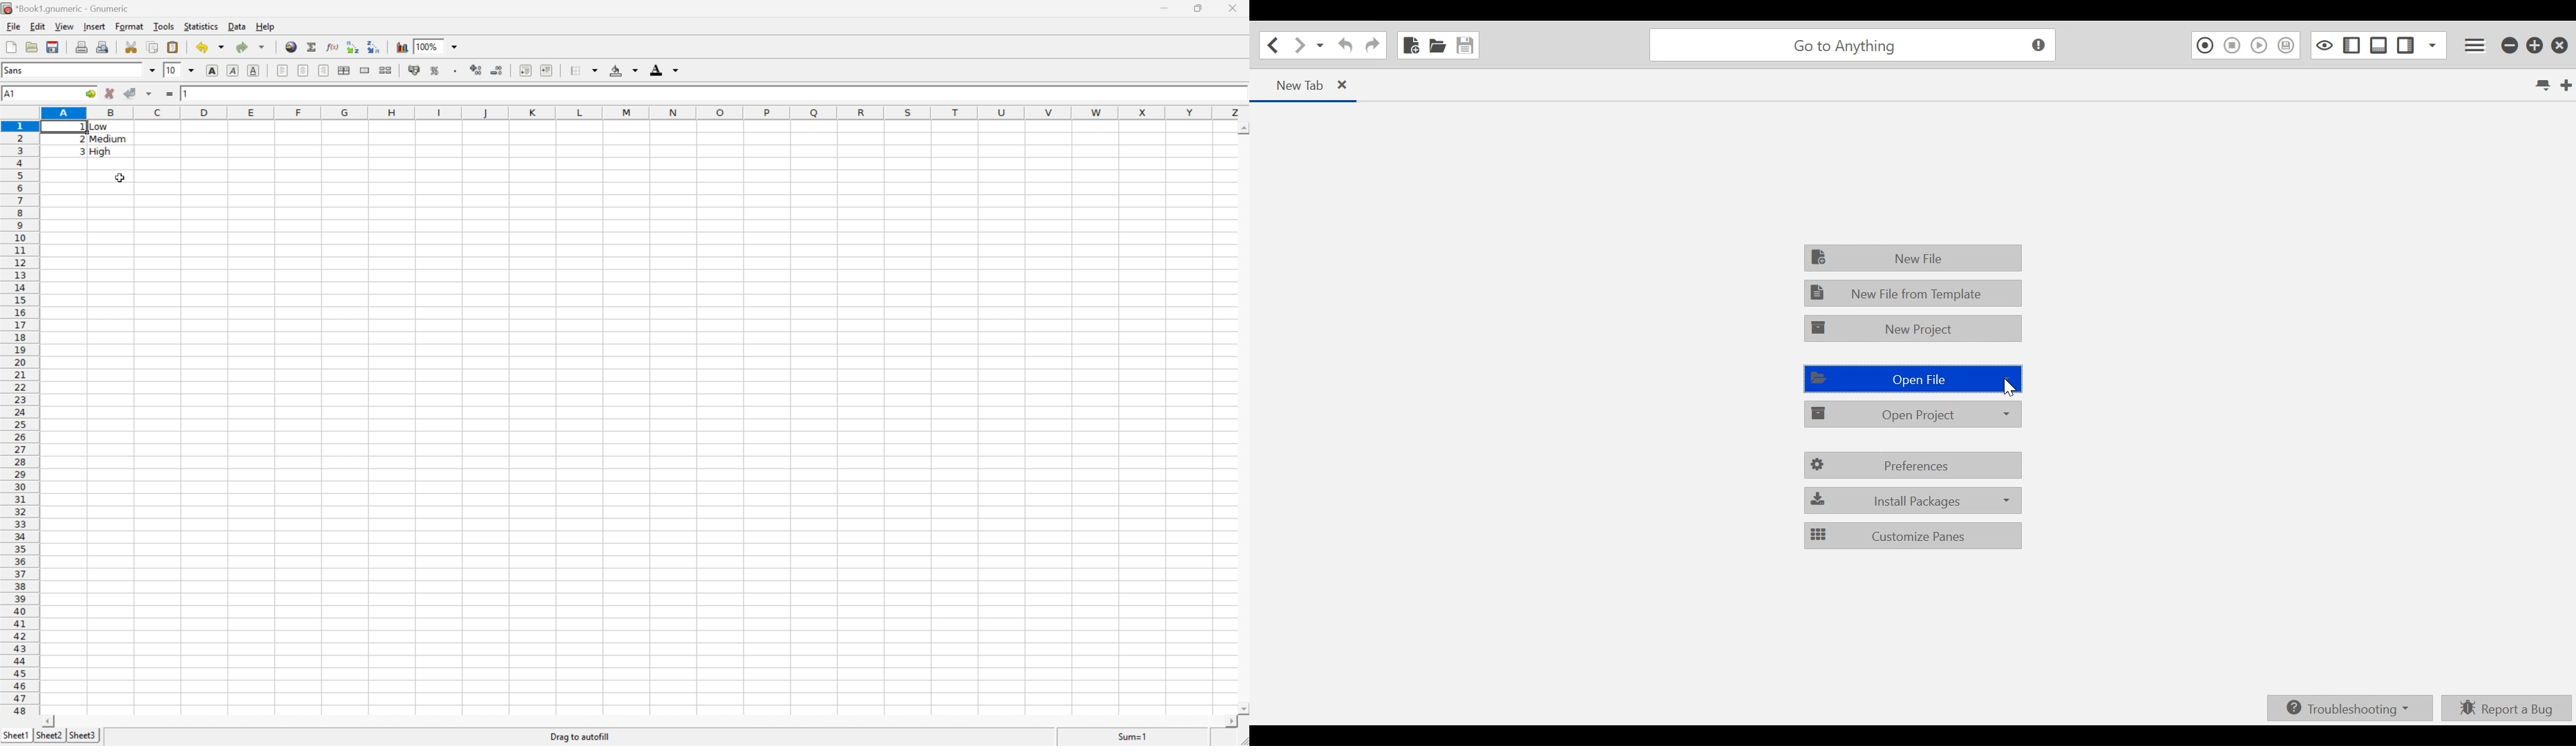 This screenshot has width=2576, height=756. I want to click on Increase the number of Decimals displayed, so click(476, 70).